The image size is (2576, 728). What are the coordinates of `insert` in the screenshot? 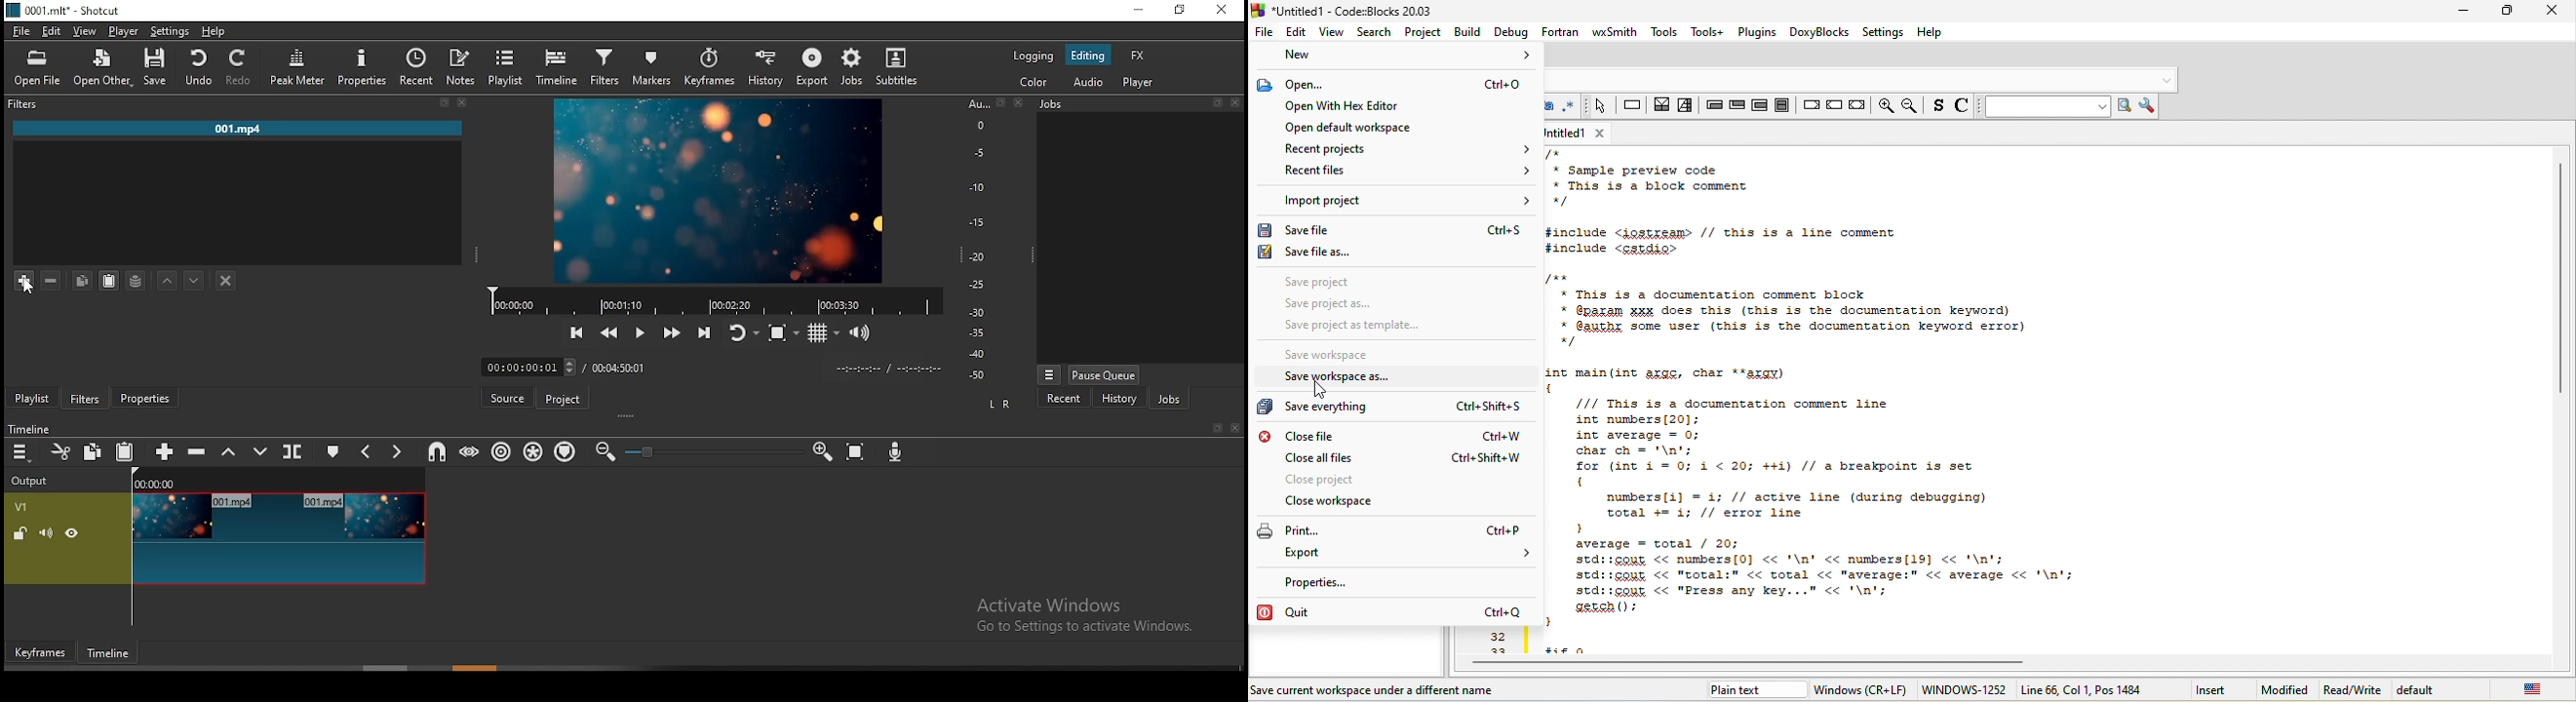 It's located at (2212, 690).